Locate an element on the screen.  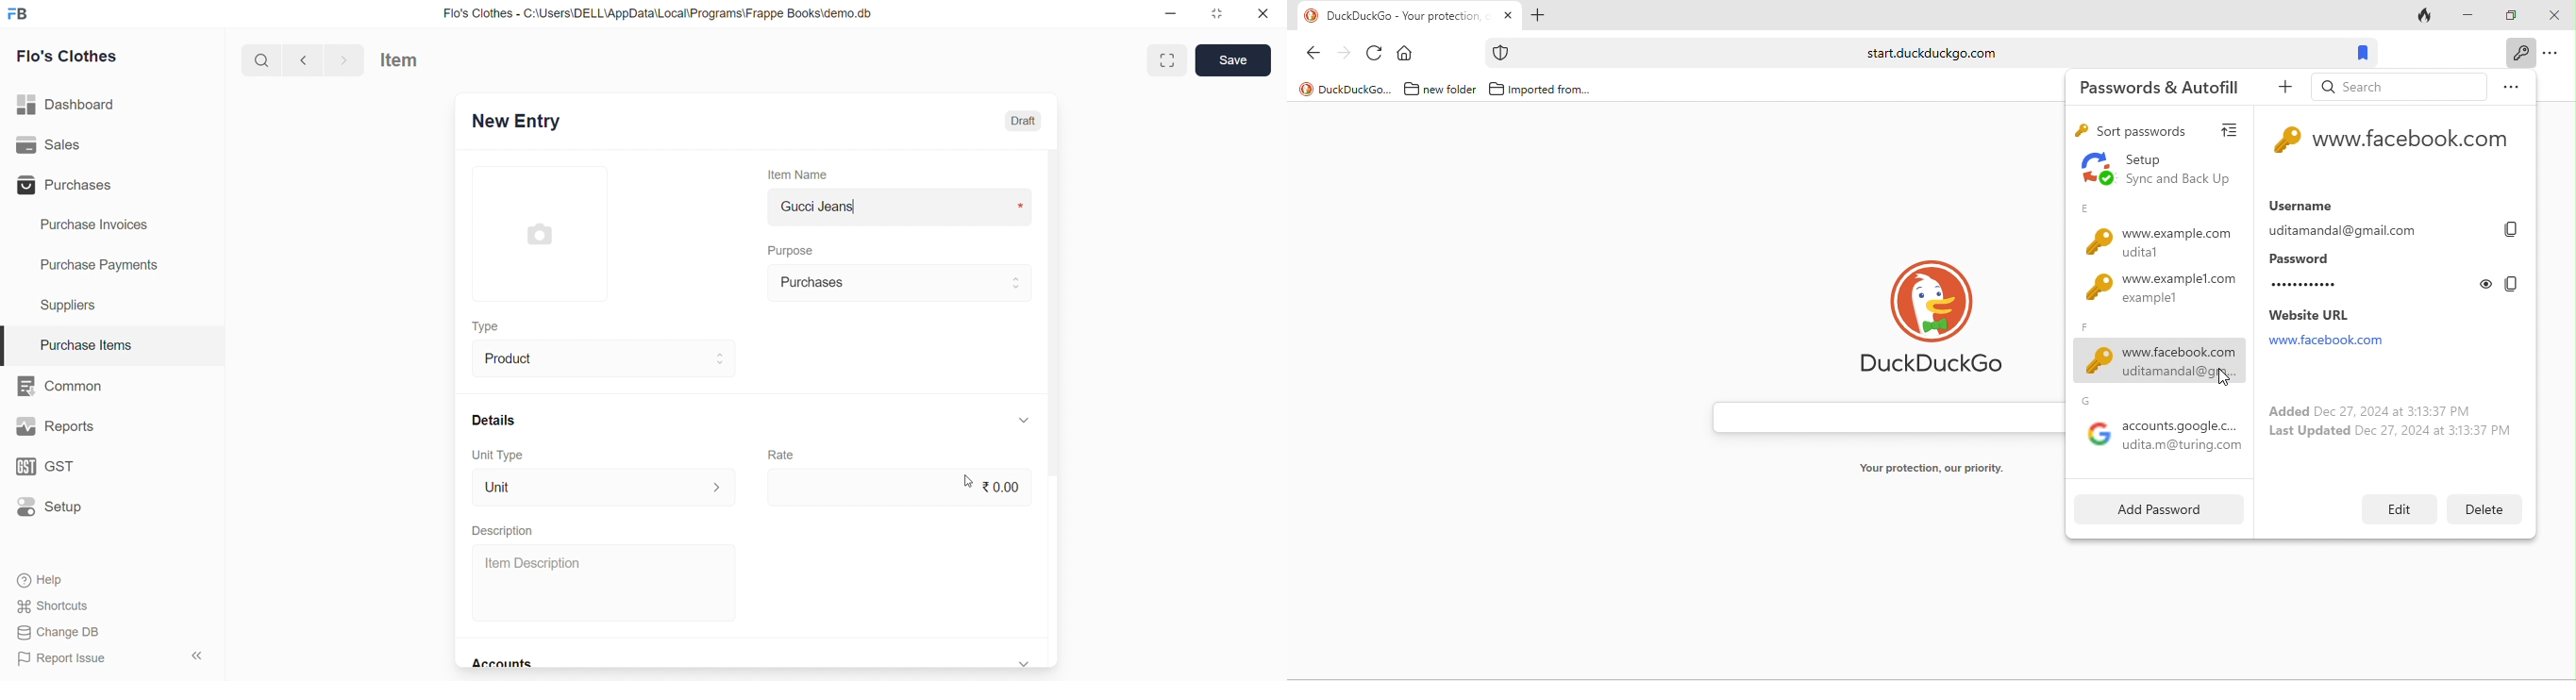
bookmark is located at coordinates (2361, 53).